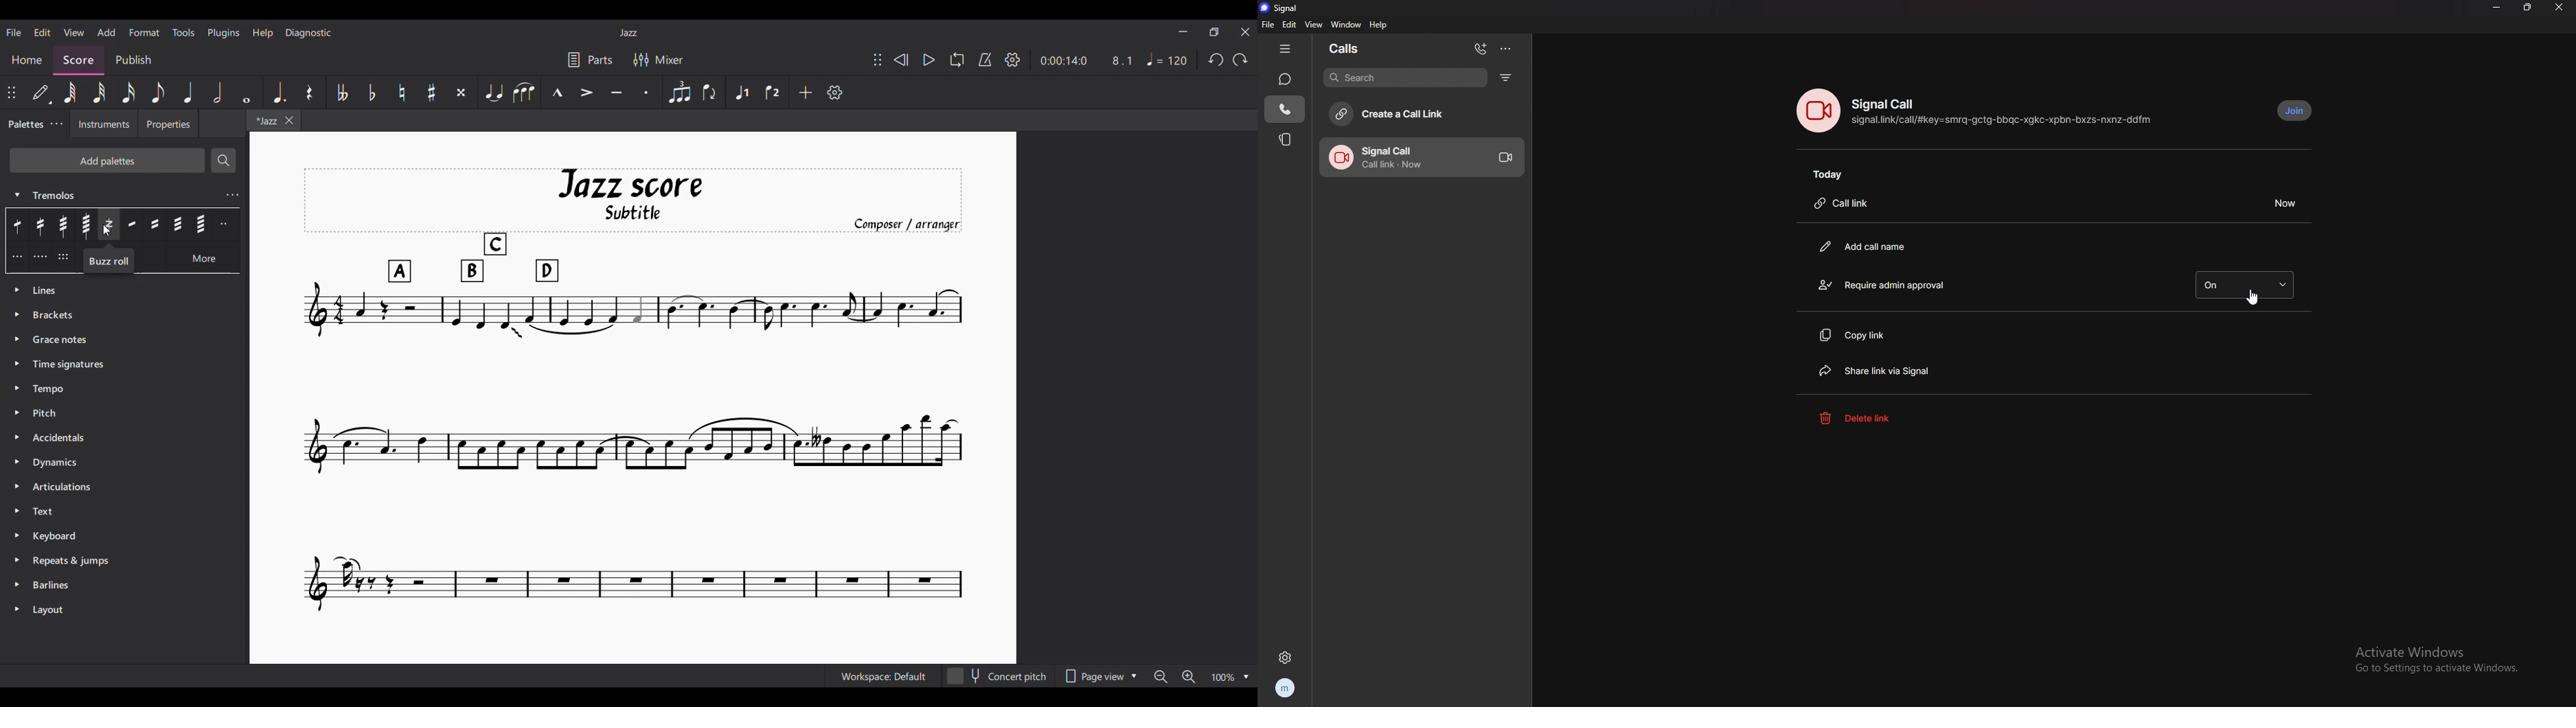 This screenshot has height=728, width=2576. What do you see at coordinates (126, 290) in the screenshot?
I see `Lines` at bounding box center [126, 290].